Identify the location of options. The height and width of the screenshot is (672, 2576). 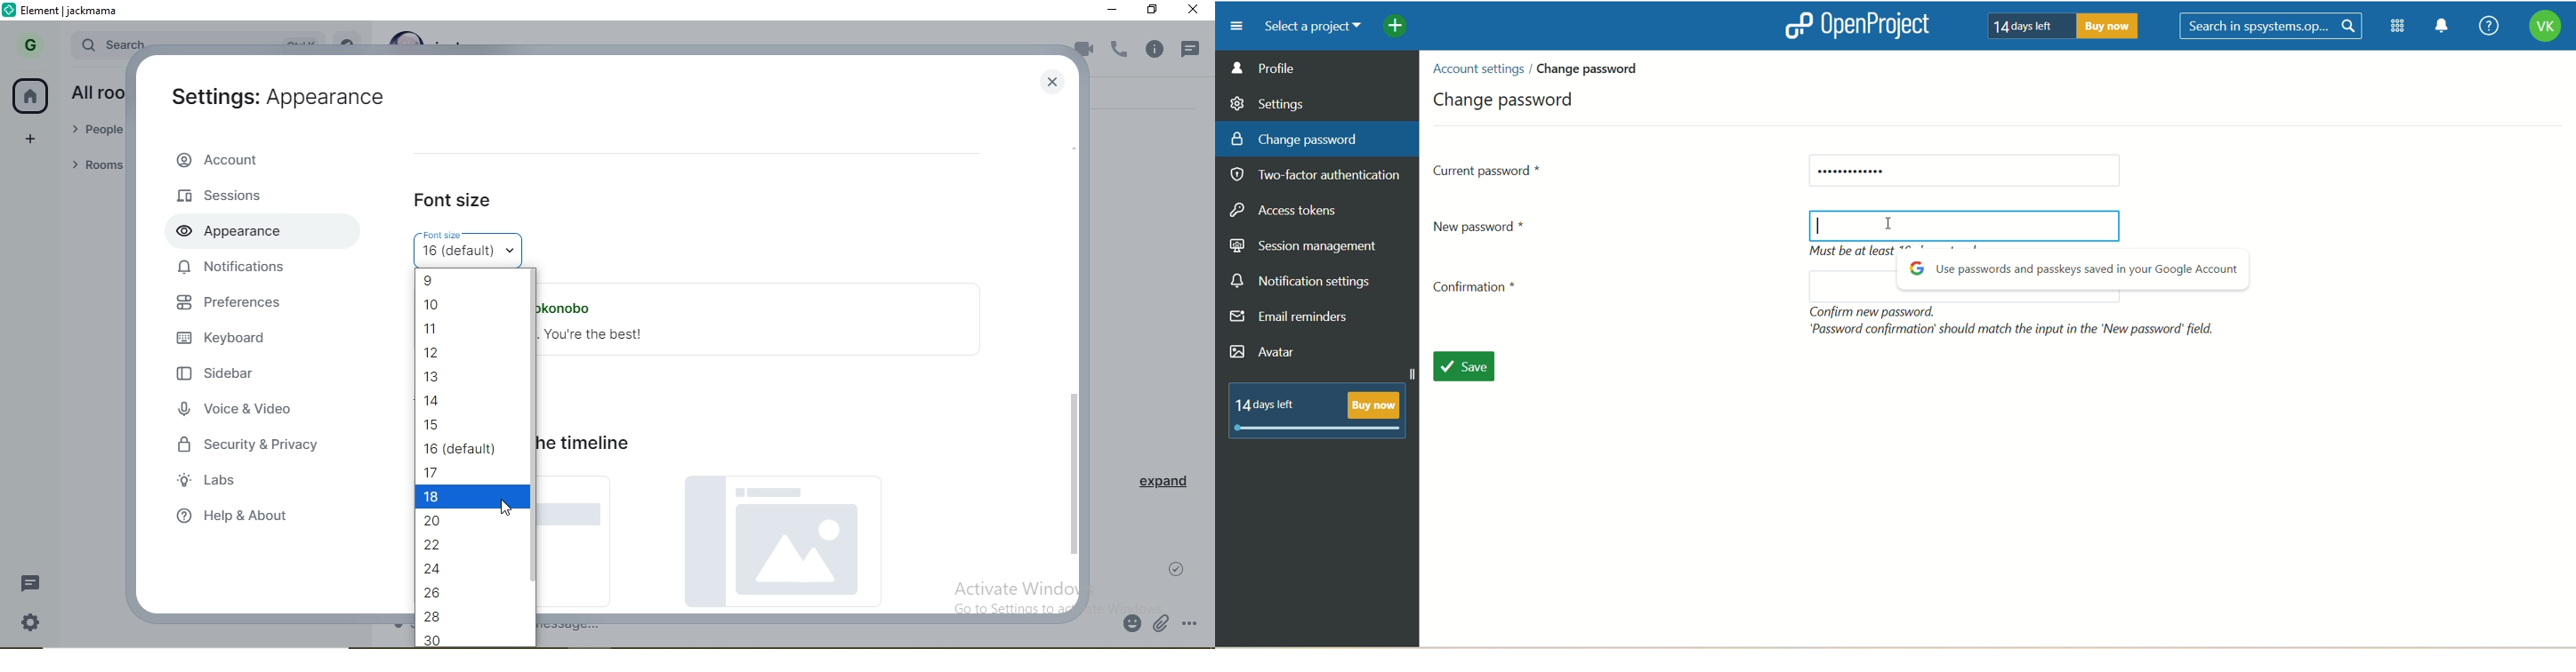
(1196, 624).